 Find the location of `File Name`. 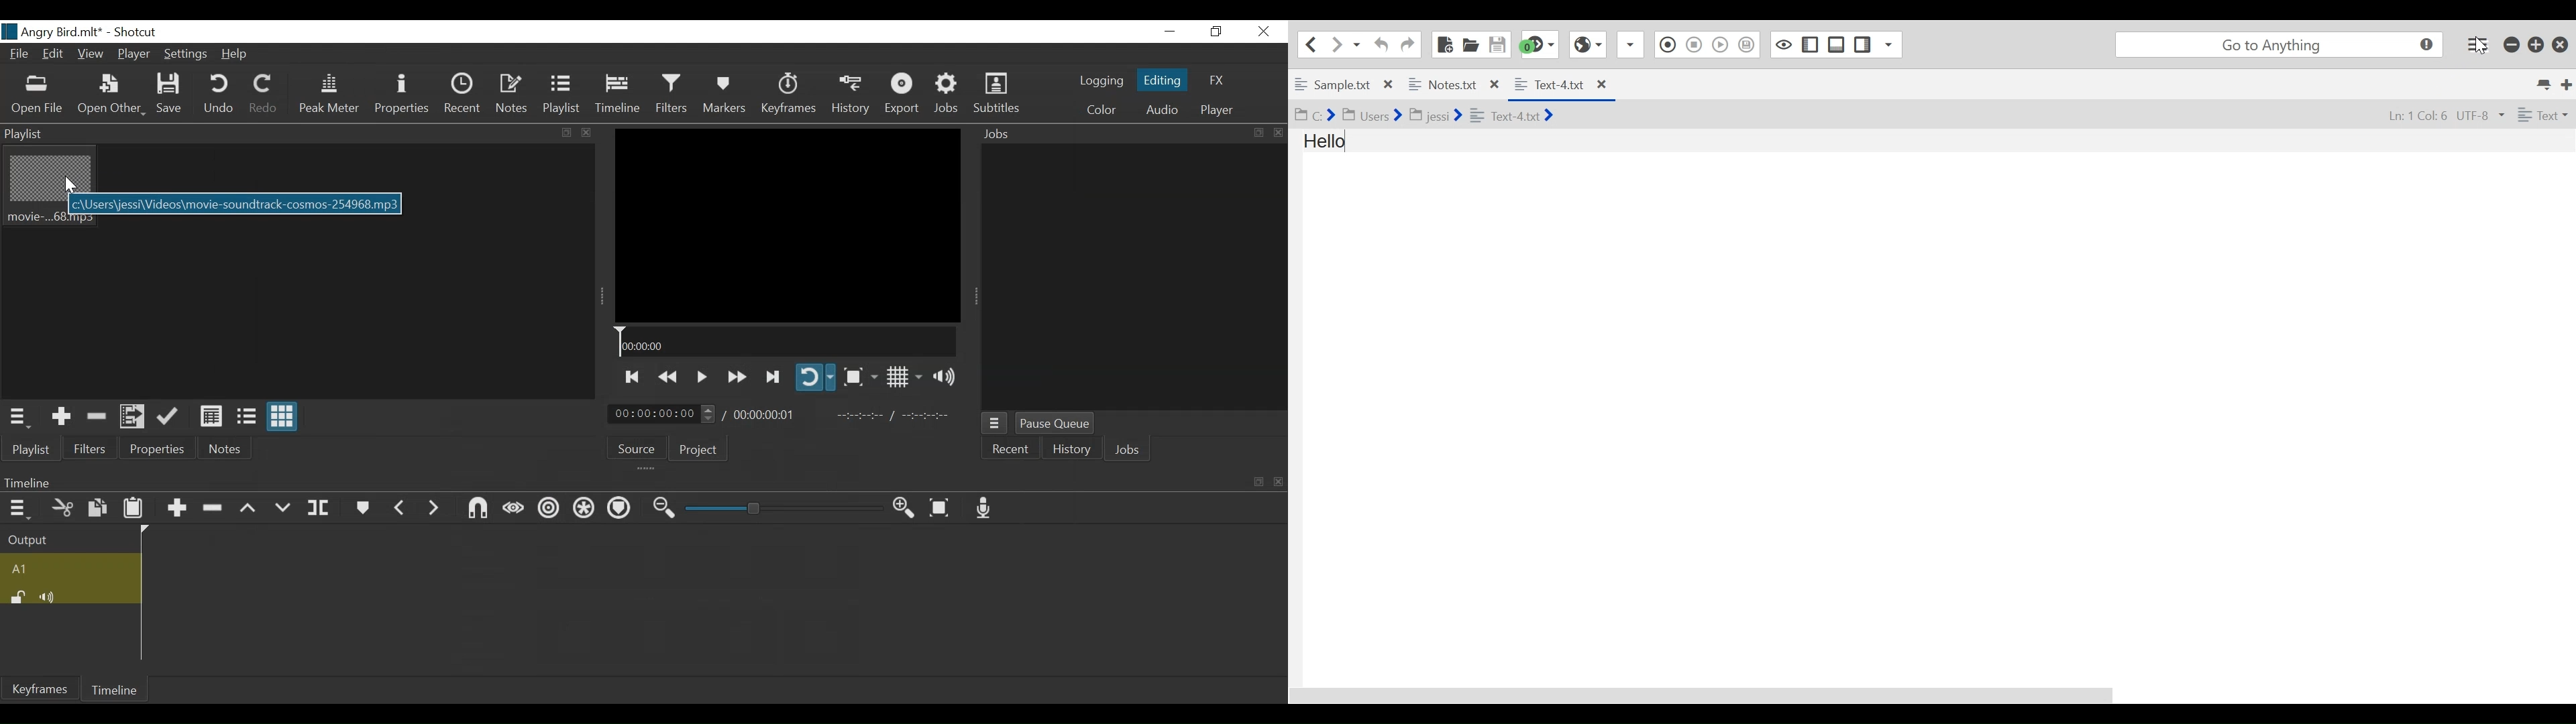

File Name is located at coordinates (53, 32).